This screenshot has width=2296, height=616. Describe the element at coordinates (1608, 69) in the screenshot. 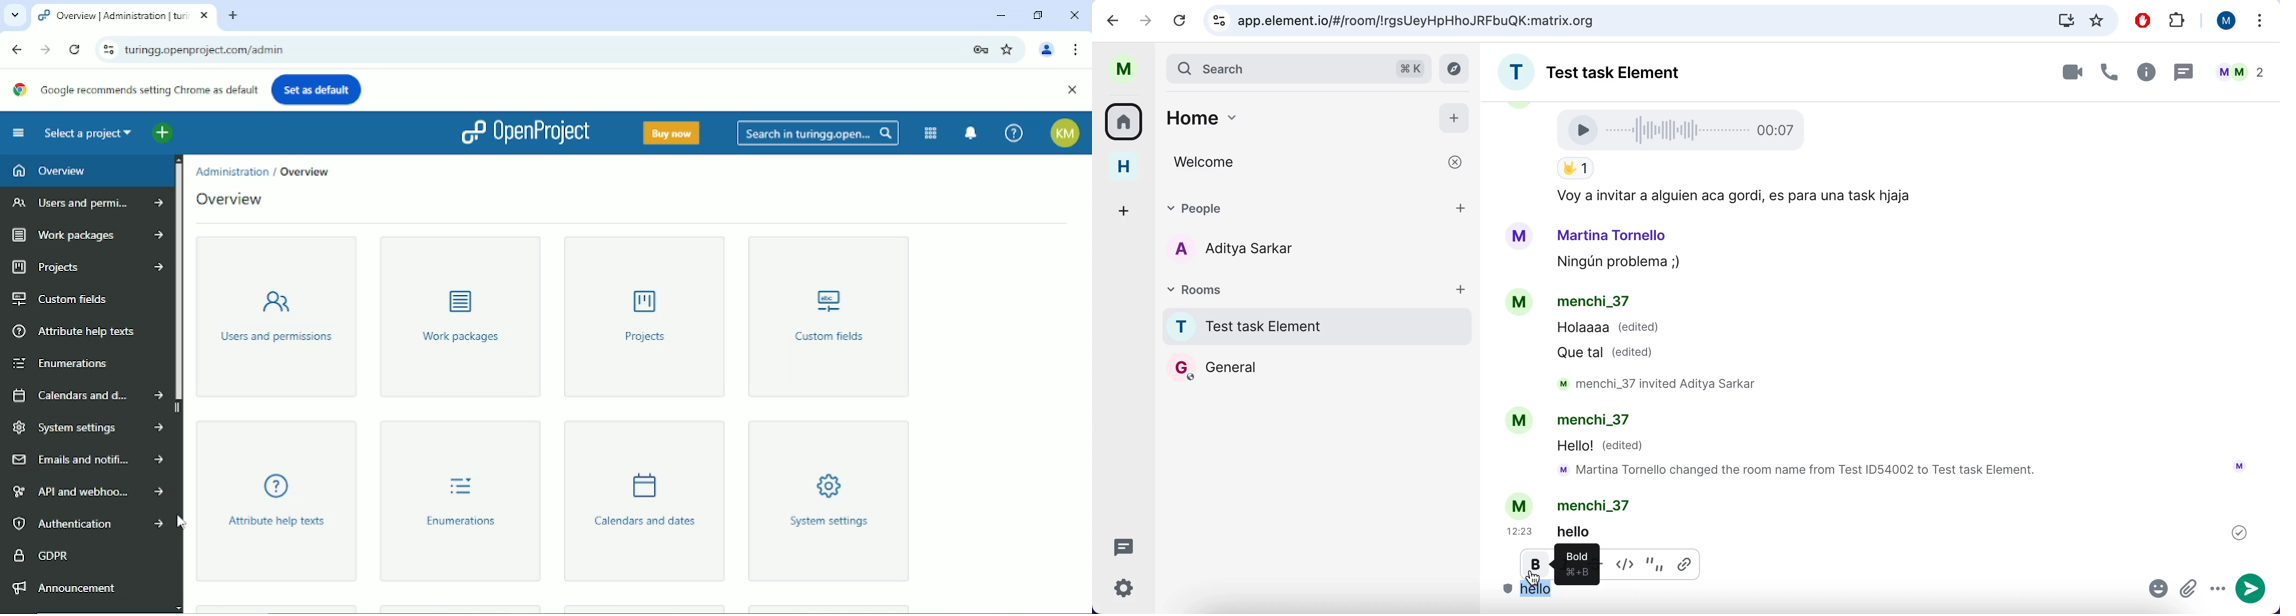

I see `room name` at that location.